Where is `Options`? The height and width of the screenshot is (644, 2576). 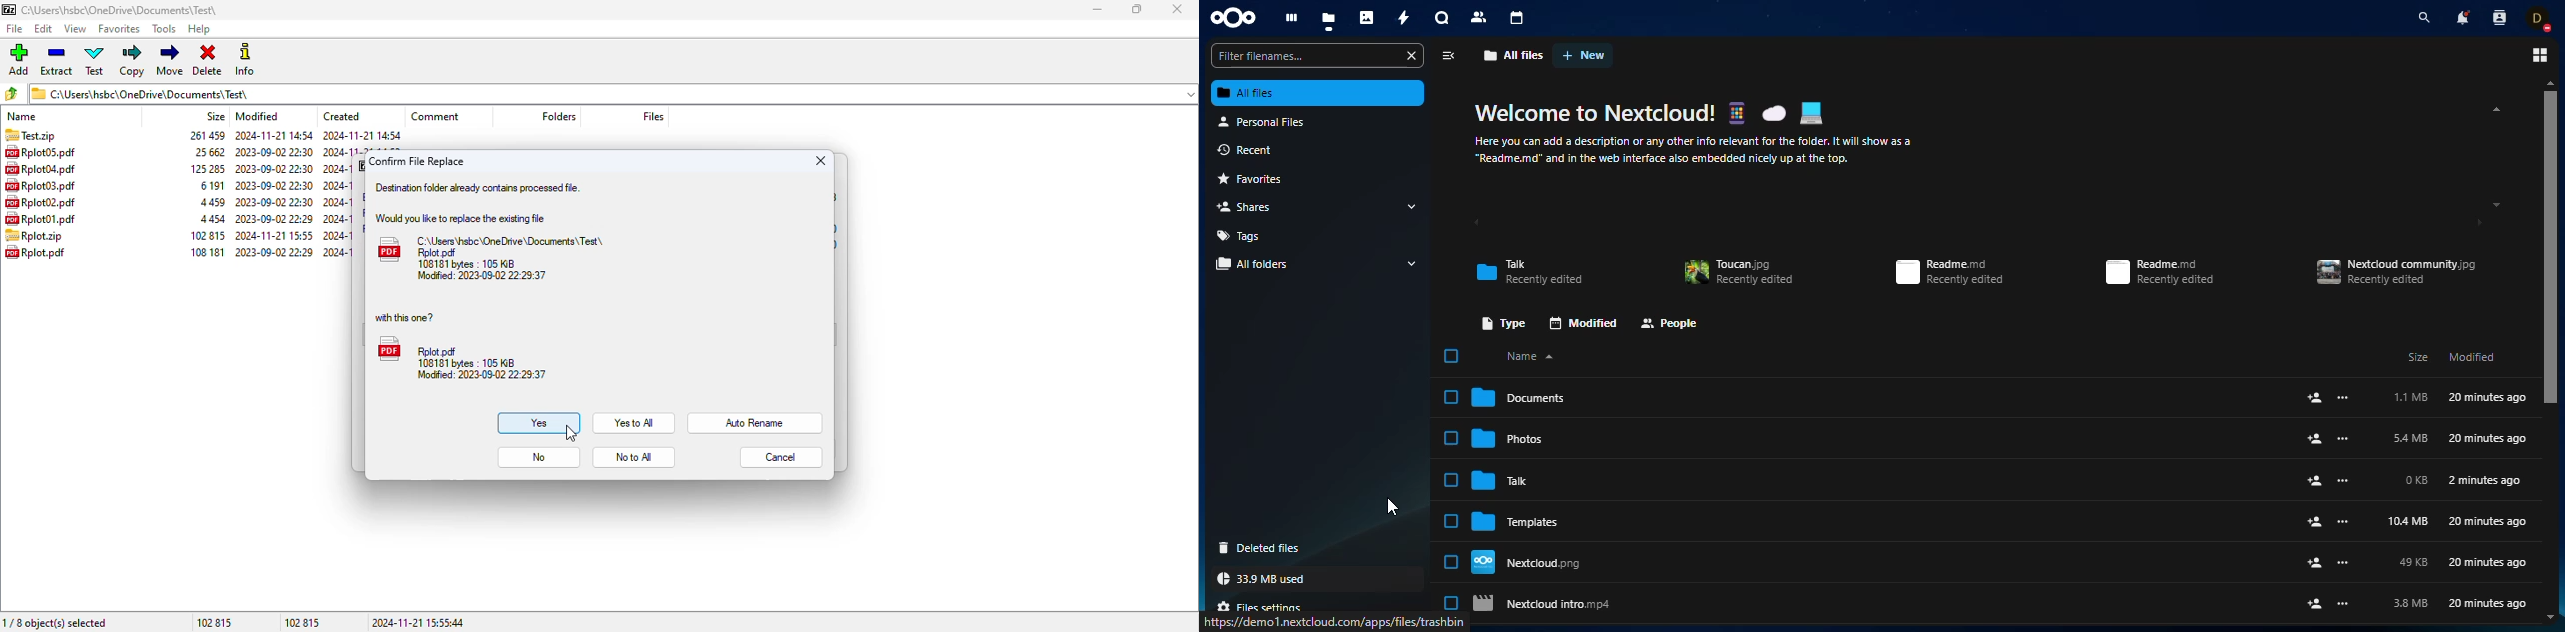 Options is located at coordinates (1447, 55).